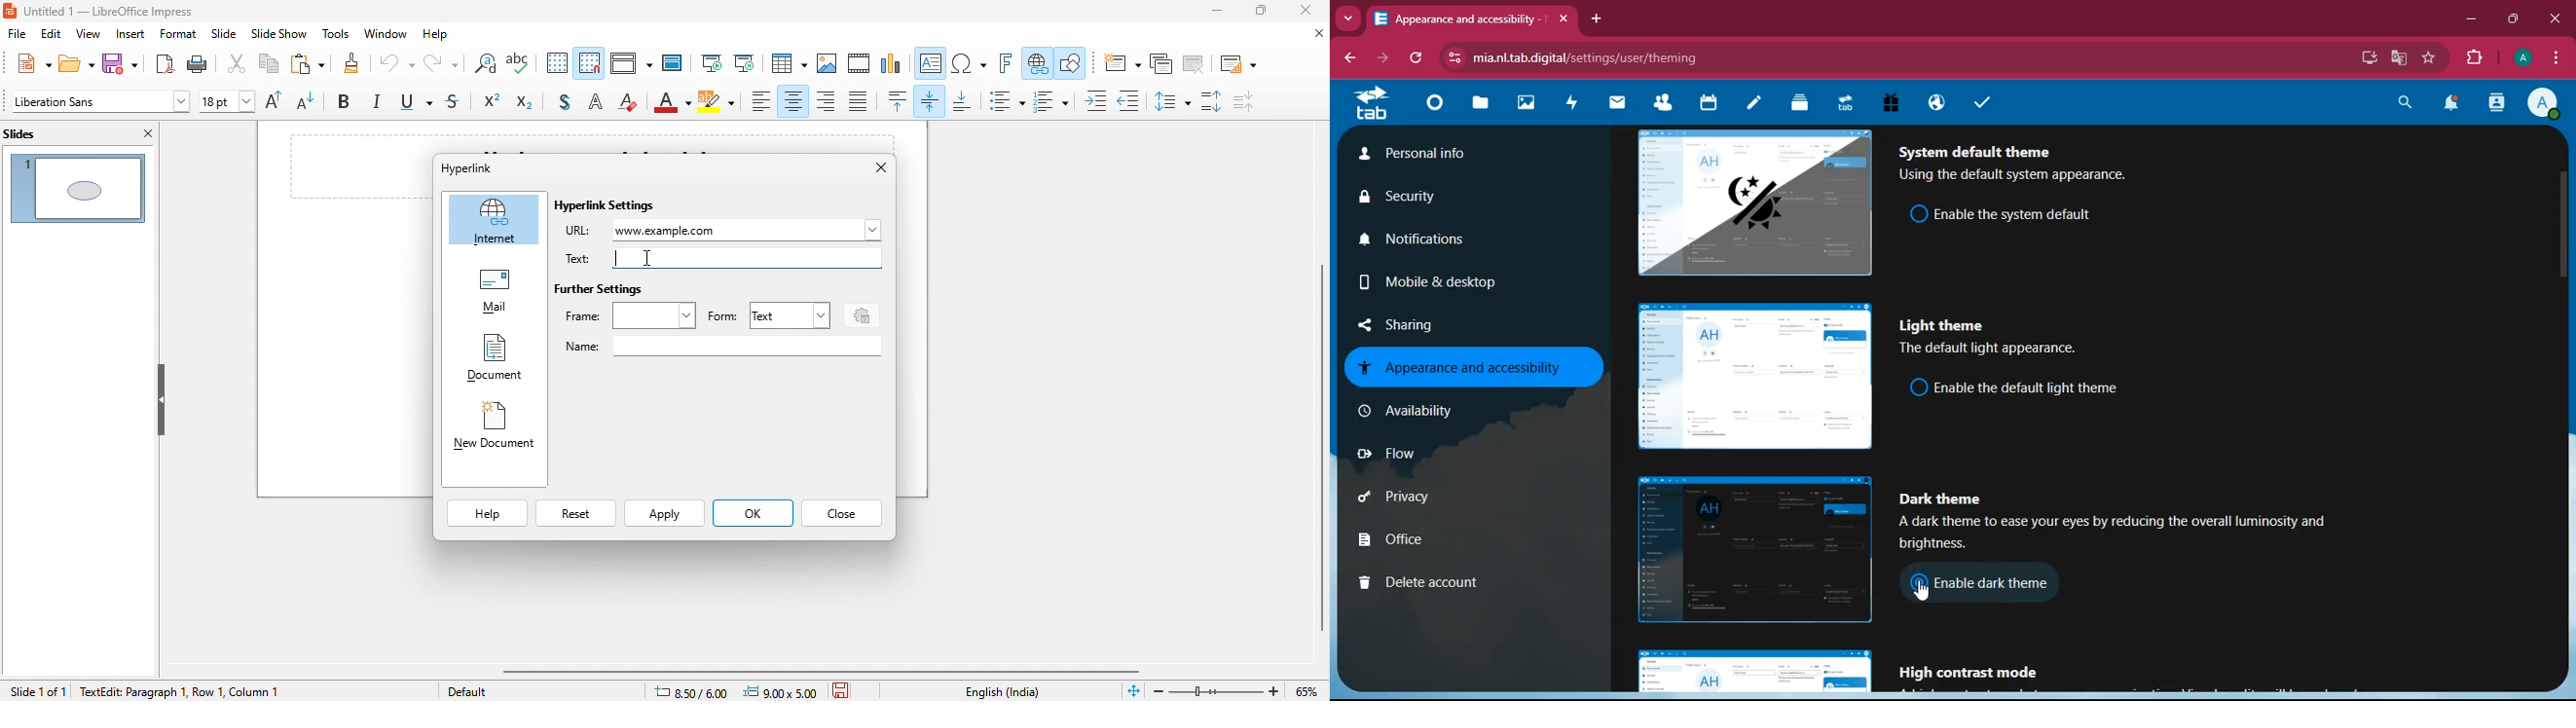 The image size is (2576, 728). What do you see at coordinates (872, 168) in the screenshot?
I see `close` at bounding box center [872, 168].